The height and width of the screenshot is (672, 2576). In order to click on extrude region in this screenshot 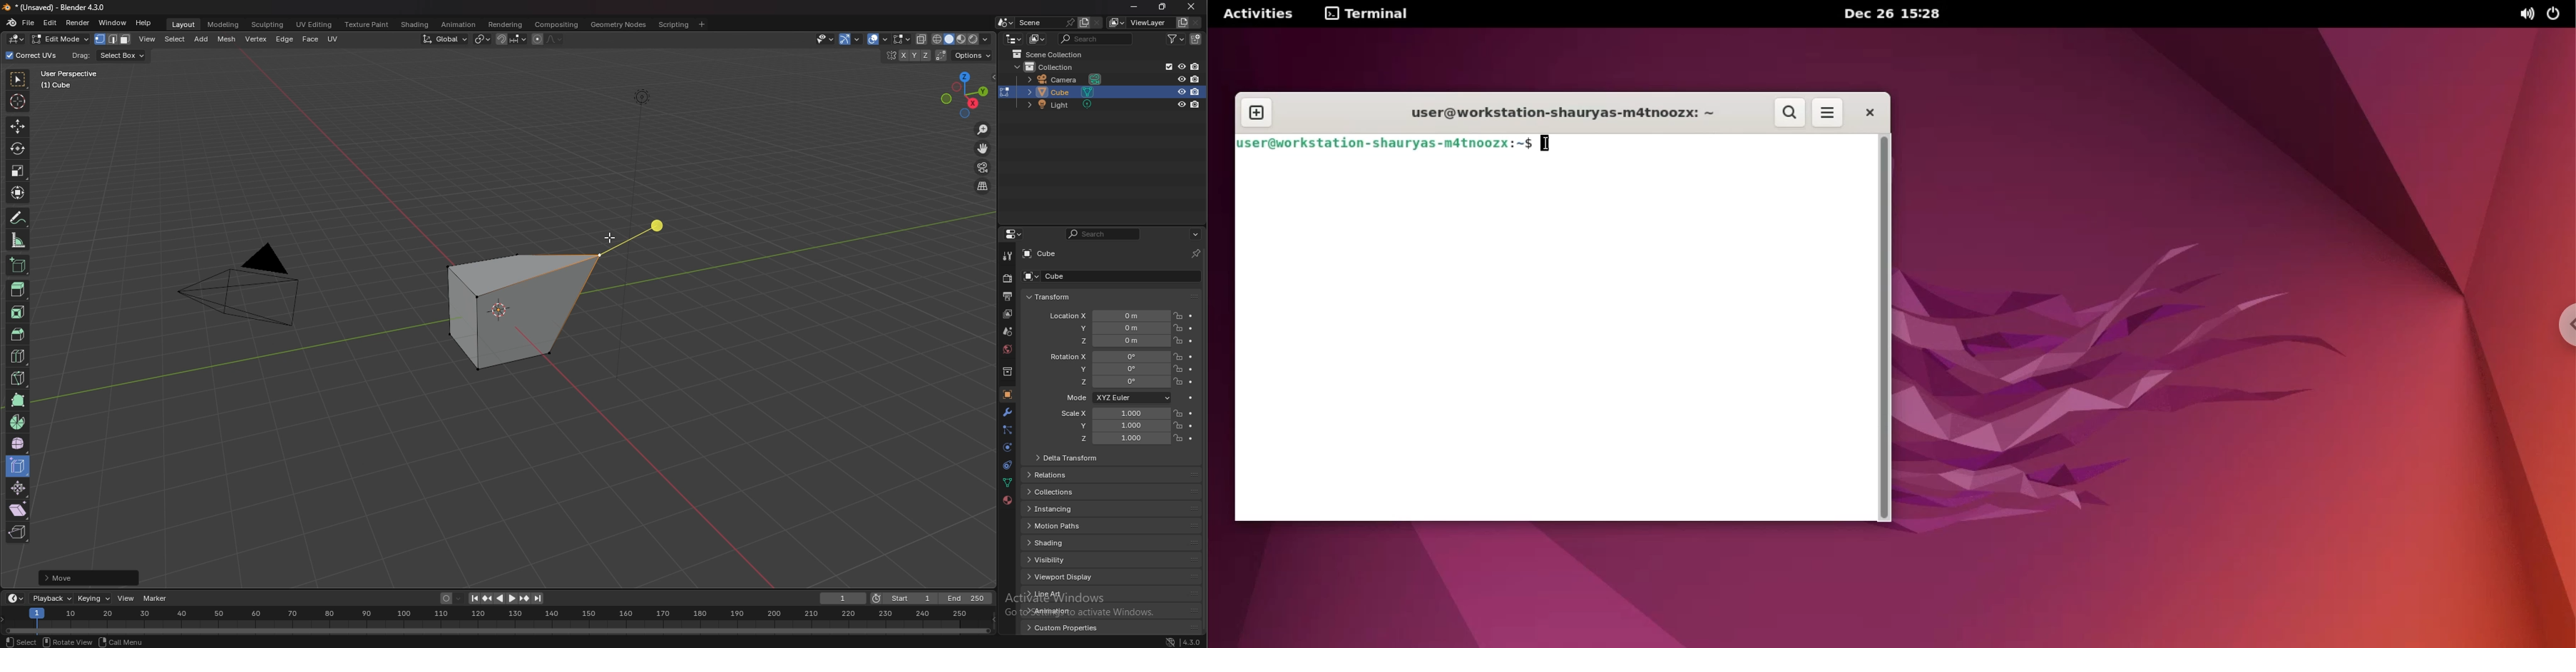, I will do `click(19, 289)`.